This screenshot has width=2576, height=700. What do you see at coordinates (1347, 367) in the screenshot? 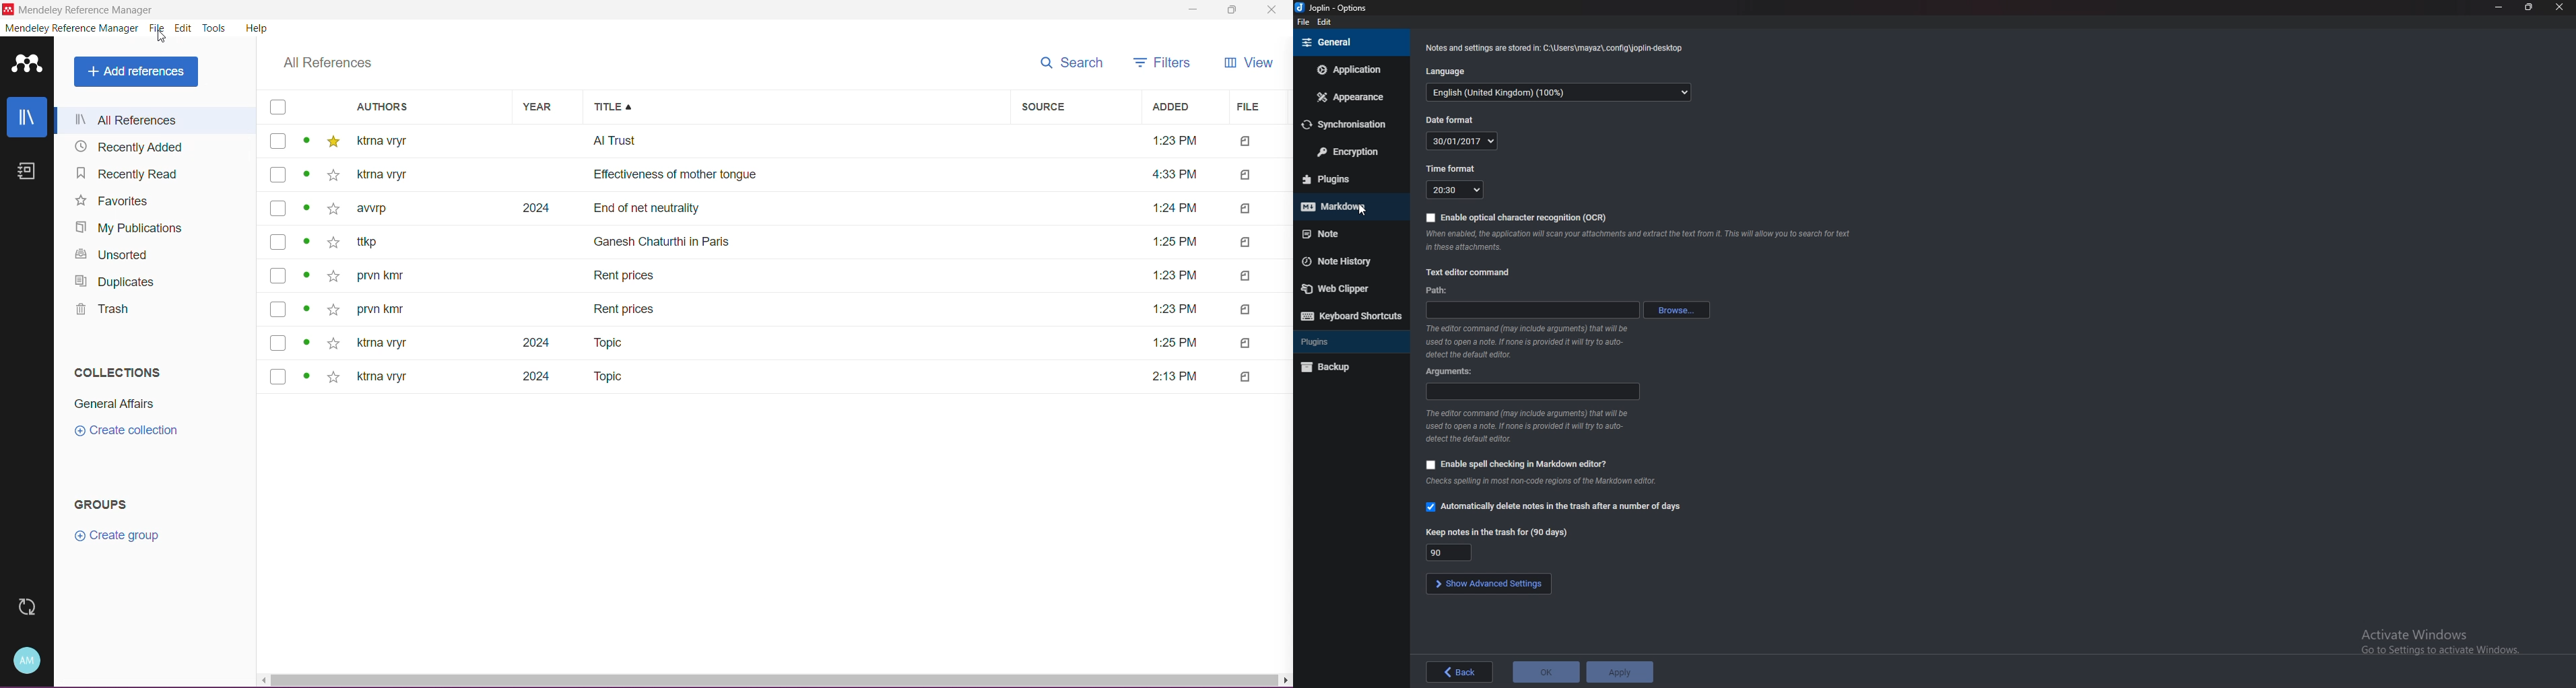
I see `Back up` at bounding box center [1347, 367].